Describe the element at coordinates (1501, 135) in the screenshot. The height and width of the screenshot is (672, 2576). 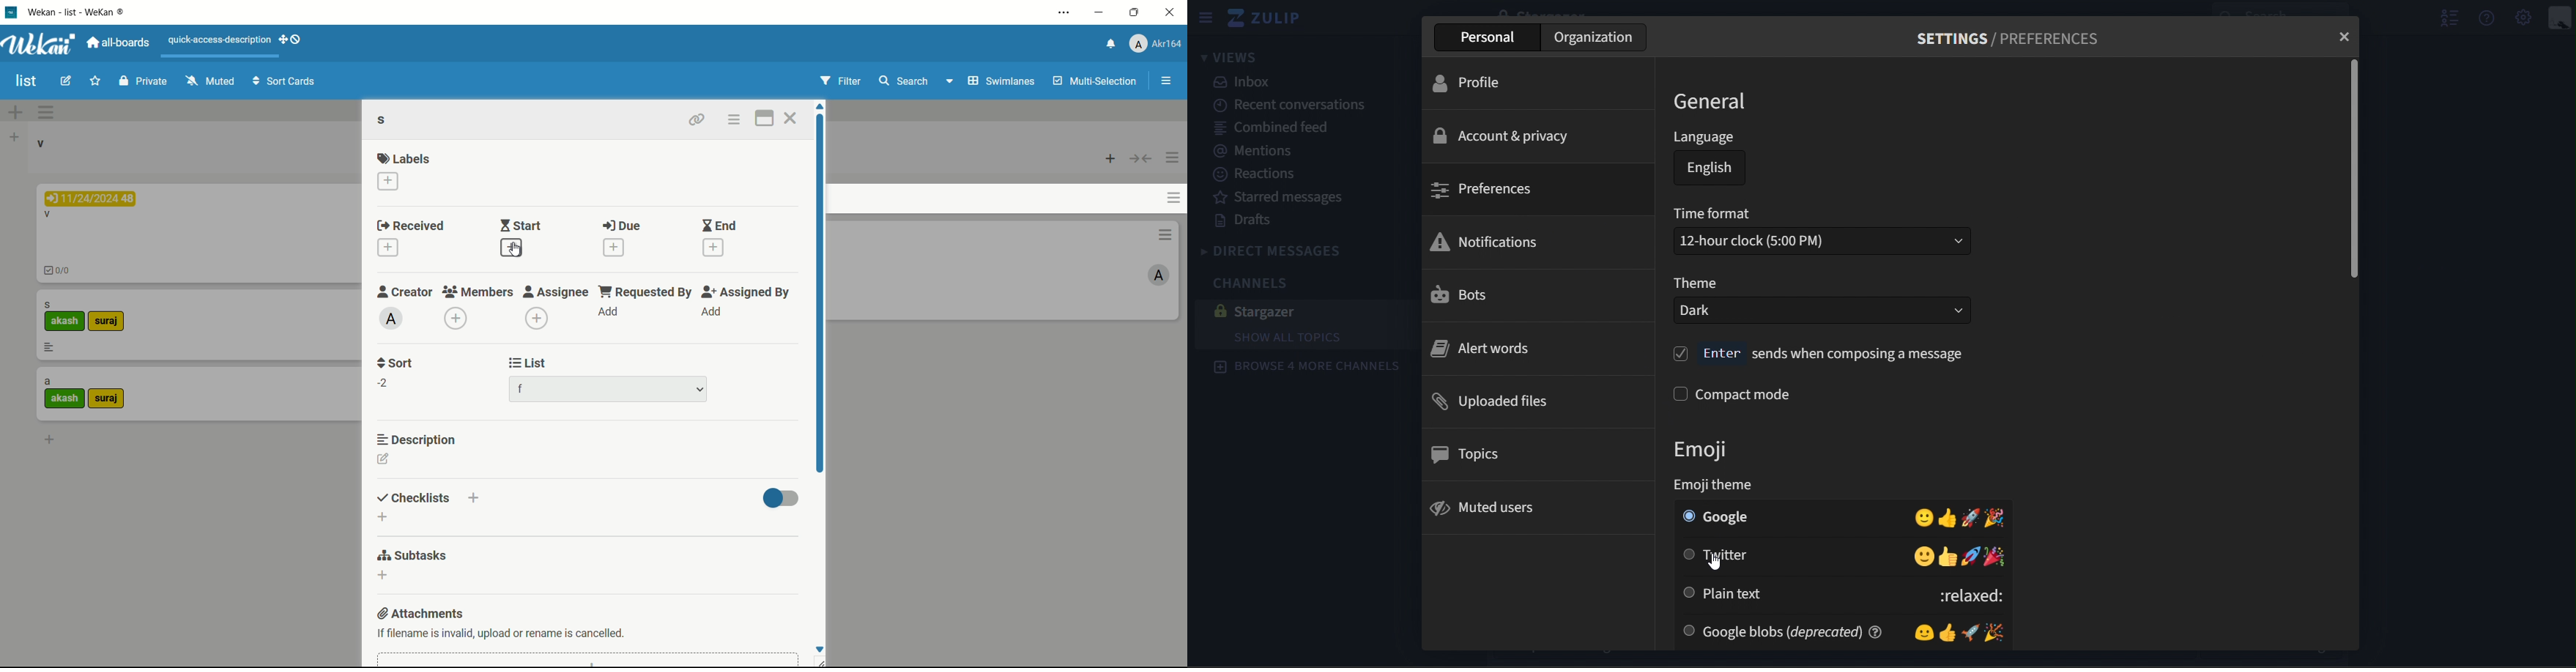
I see `account & privacy` at that location.